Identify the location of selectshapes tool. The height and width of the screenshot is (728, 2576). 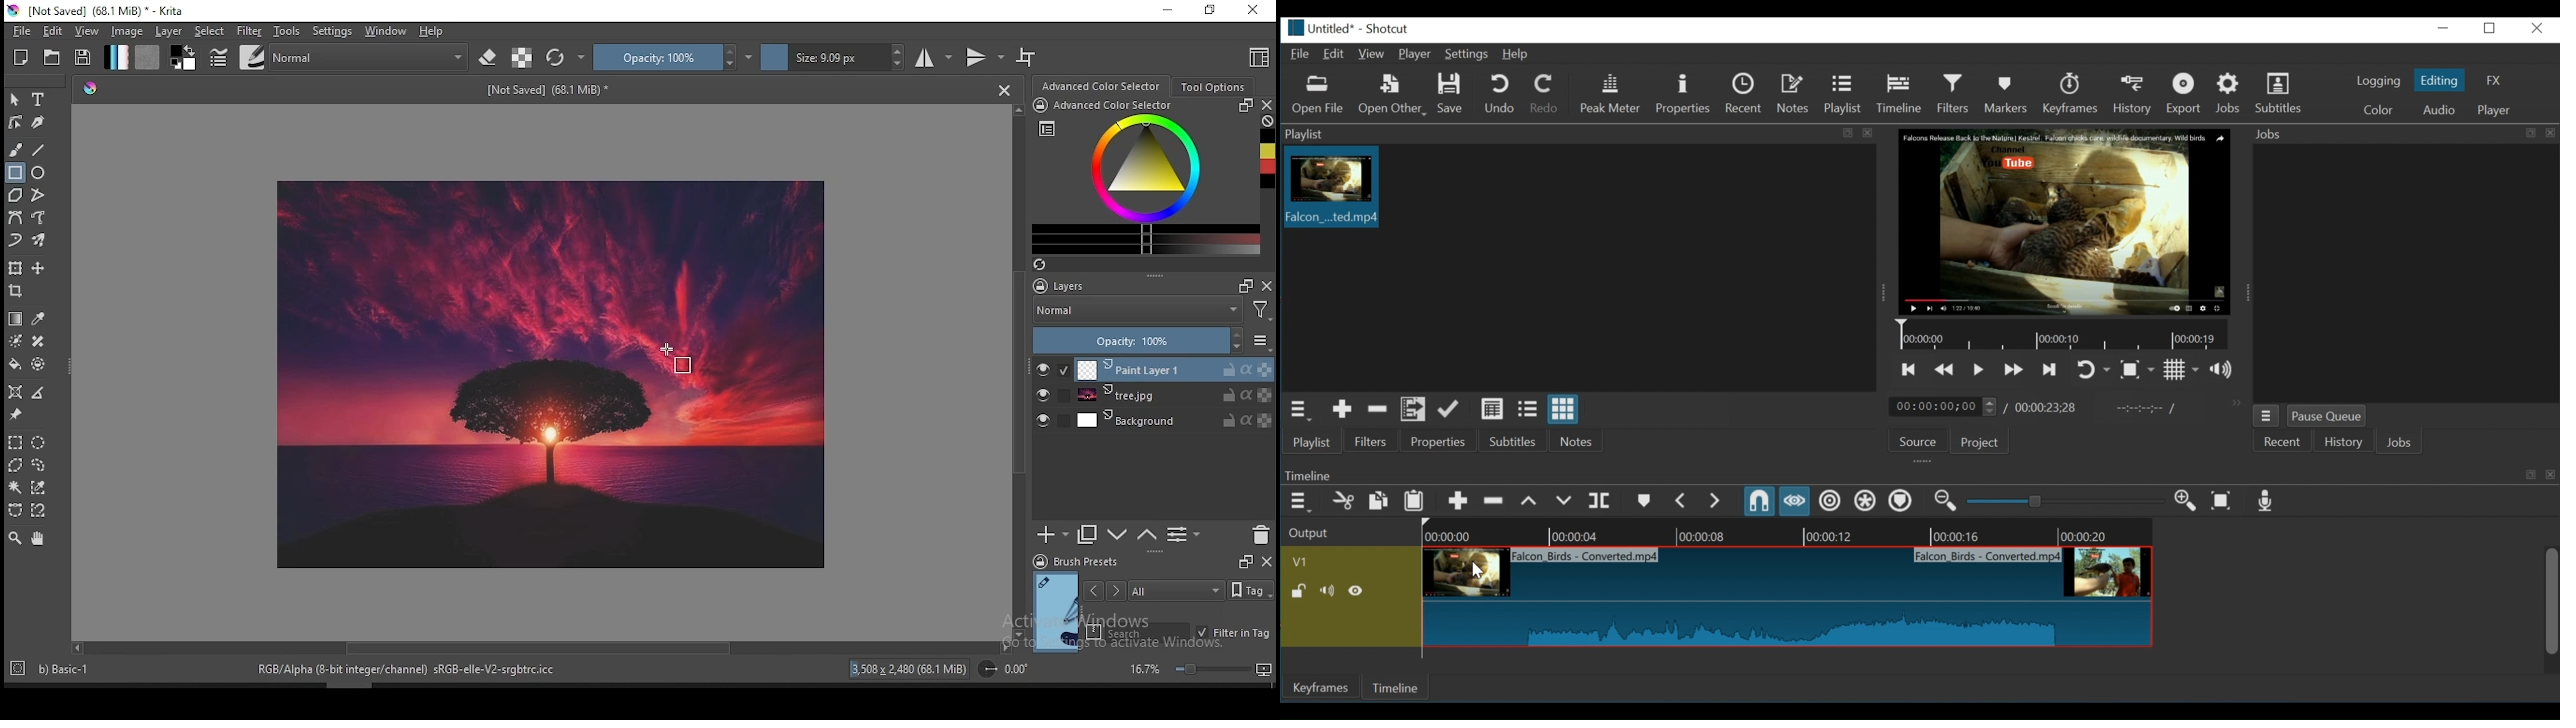
(15, 100).